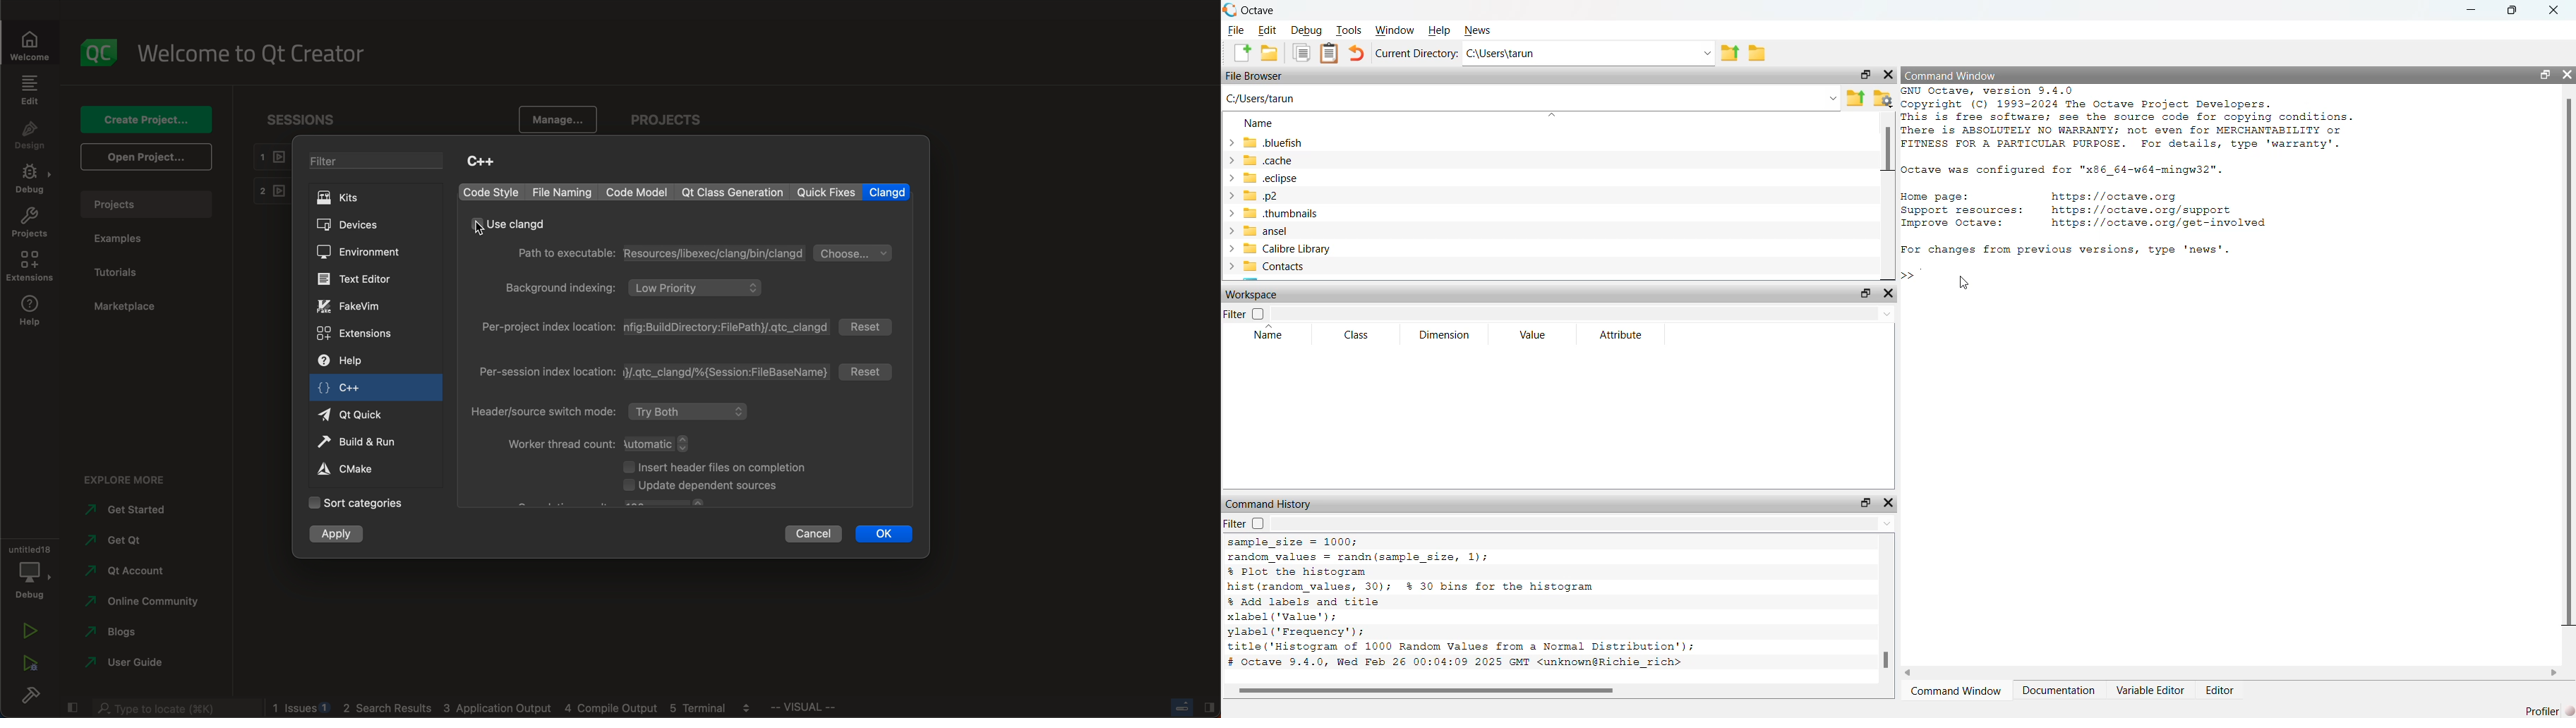  I want to click on dropdown, so click(1553, 114).